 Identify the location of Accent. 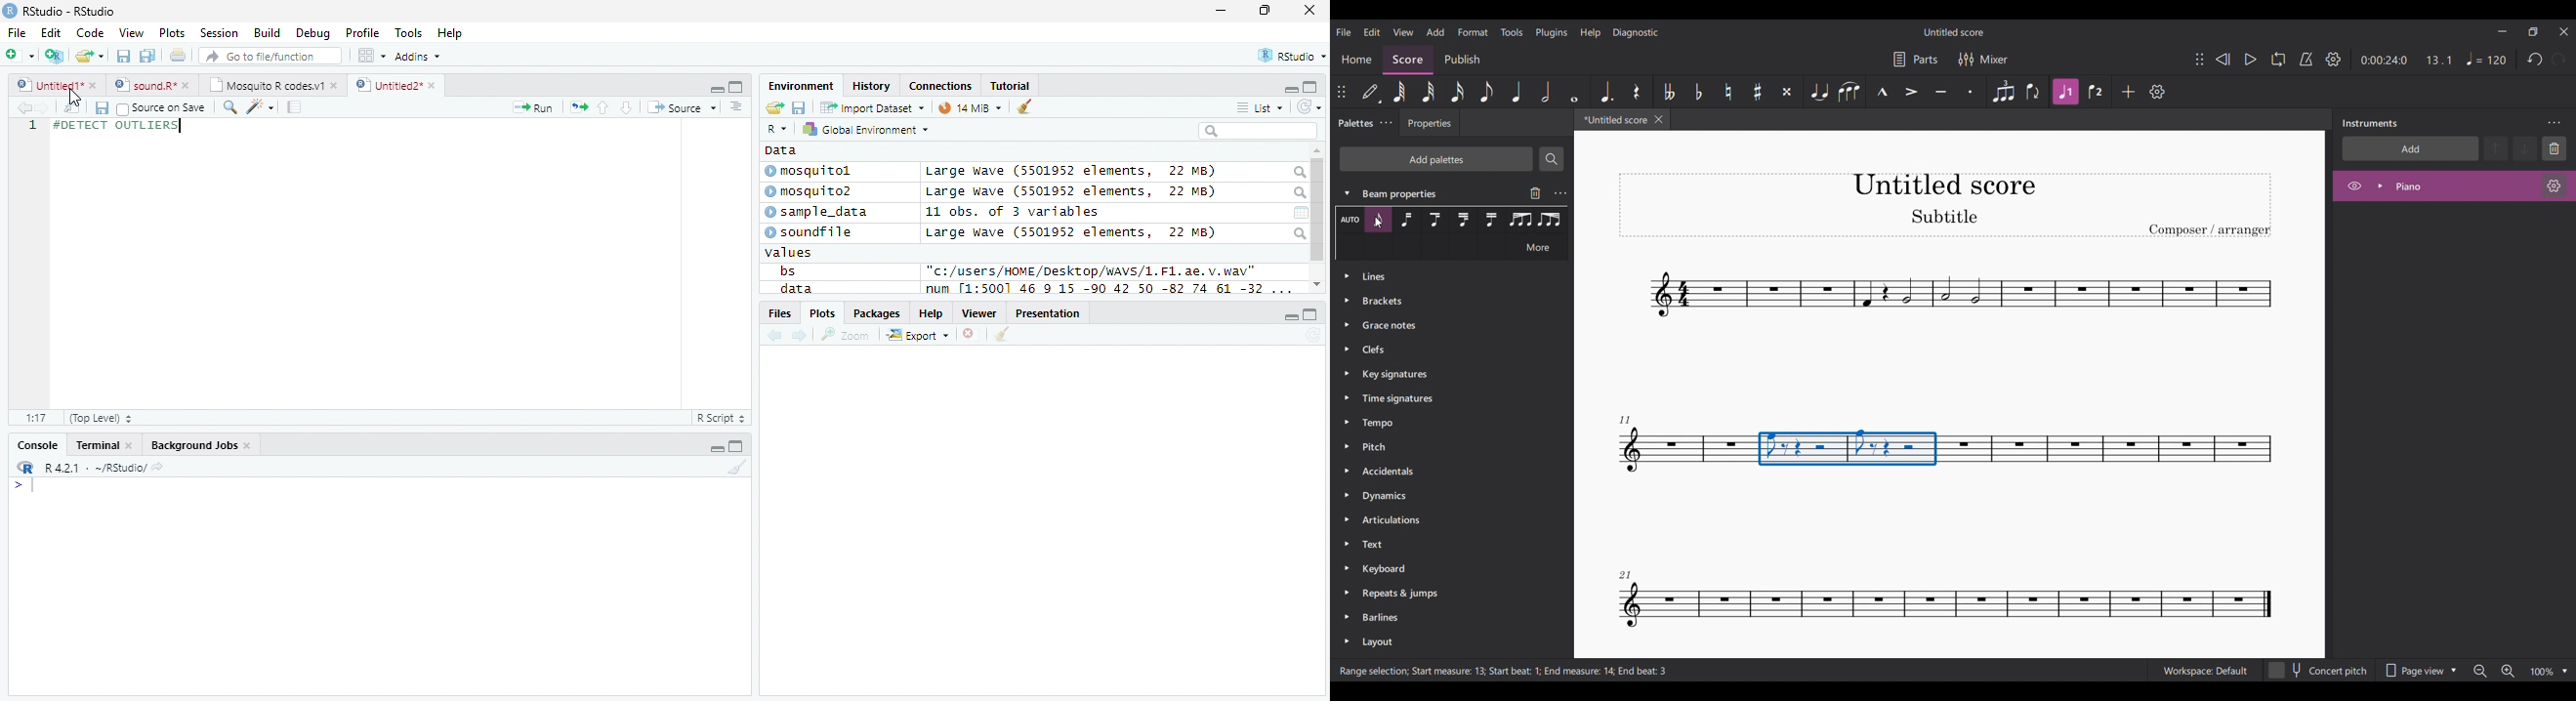
(1911, 92).